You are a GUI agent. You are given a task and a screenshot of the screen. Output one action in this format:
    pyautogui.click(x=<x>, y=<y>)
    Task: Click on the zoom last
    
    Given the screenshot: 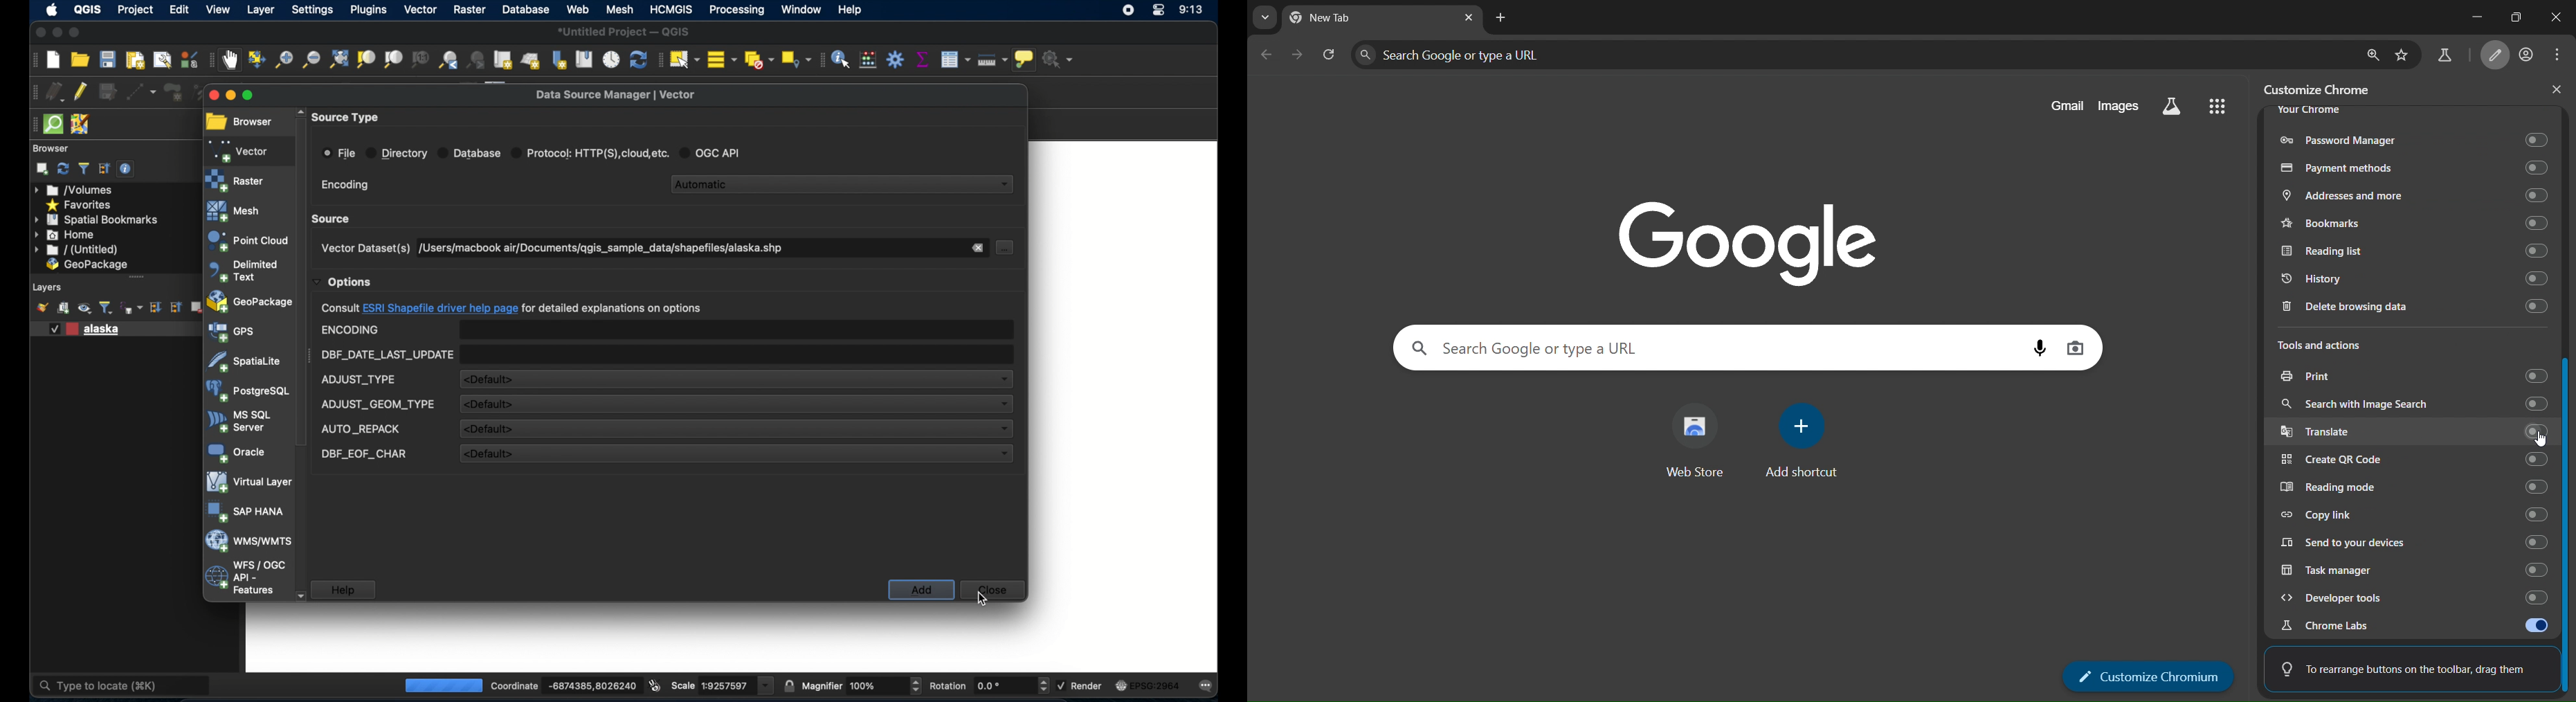 What is the action you would take?
    pyautogui.click(x=449, y=61)
    